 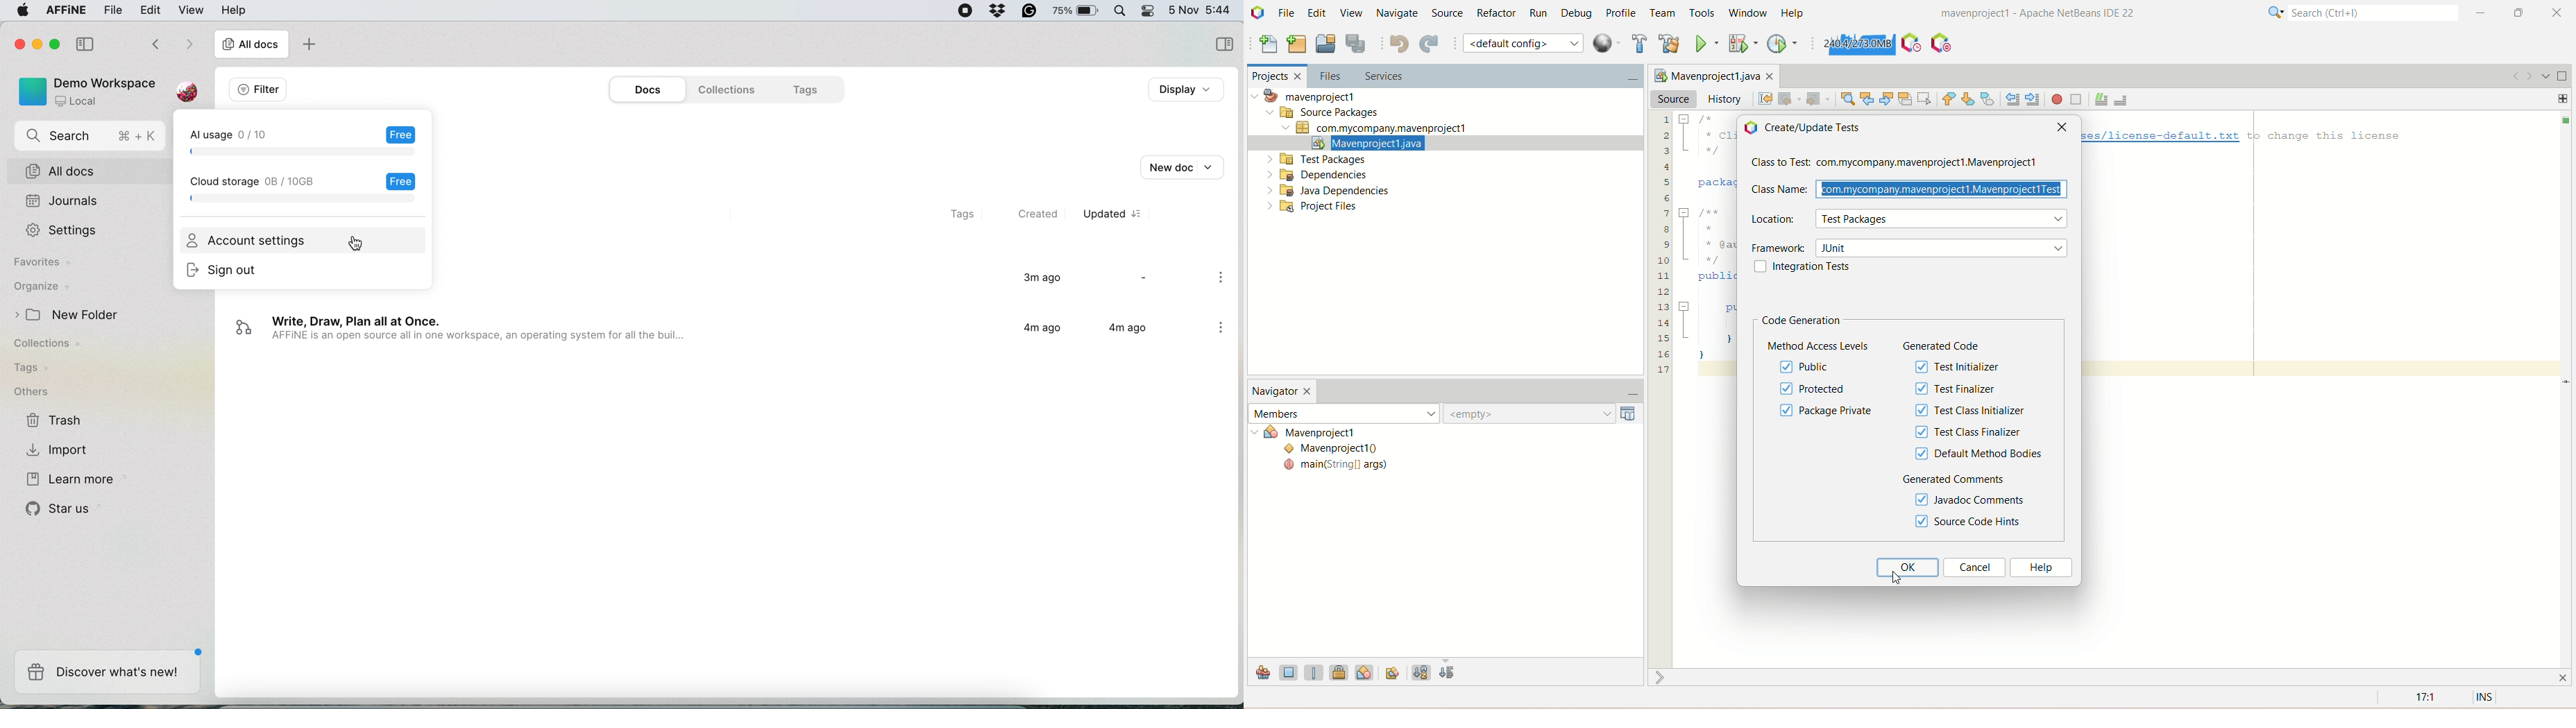 What do you see at coordinates (1888, 97) in the screenshot?
I see `find next occurrence` at bounding box center [1888, 97].